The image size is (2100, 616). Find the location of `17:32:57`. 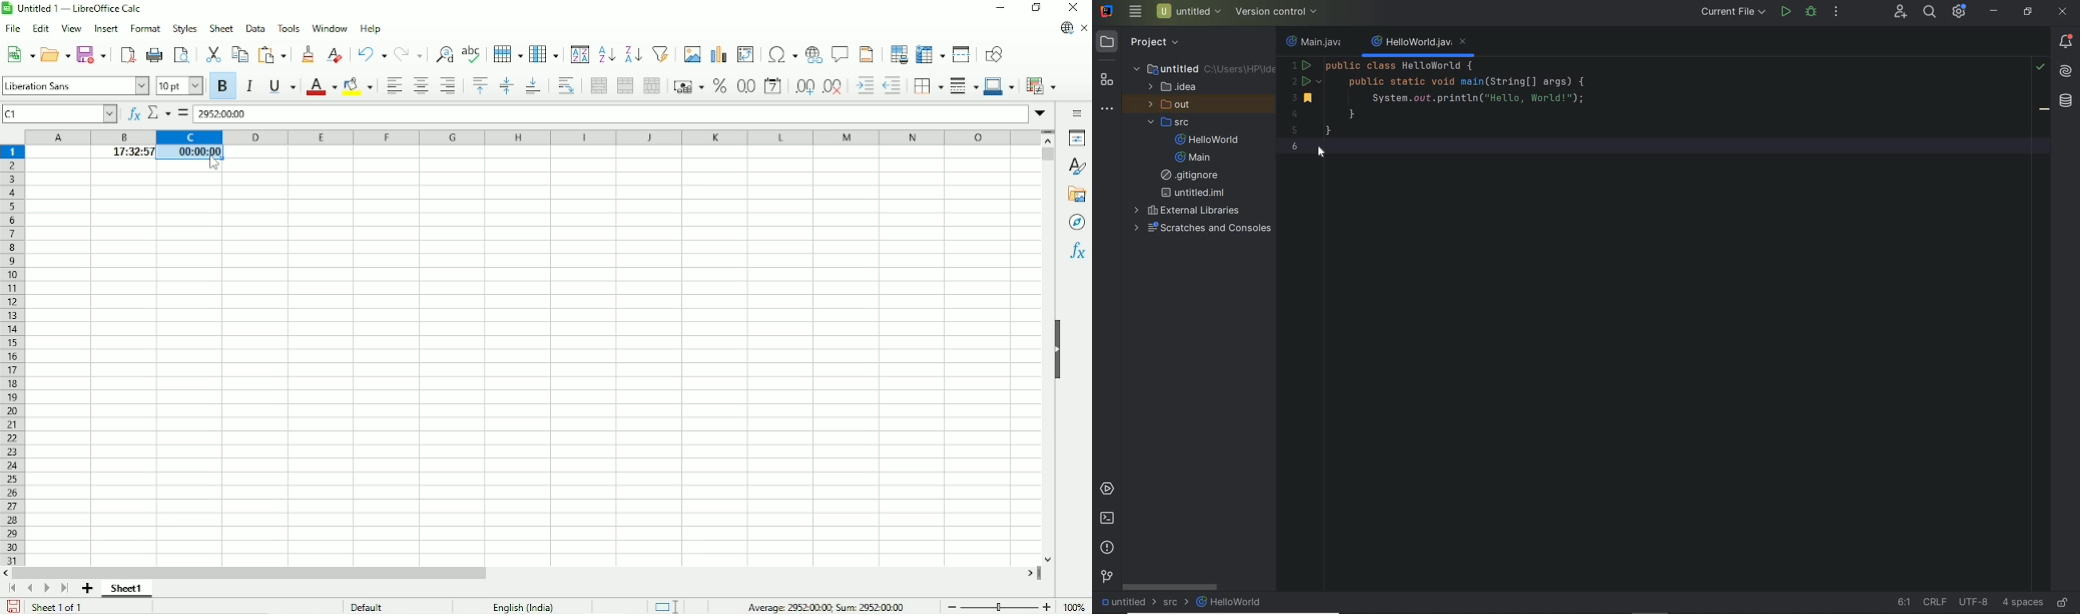

17:32:57 is located at coordinates (122, 153).